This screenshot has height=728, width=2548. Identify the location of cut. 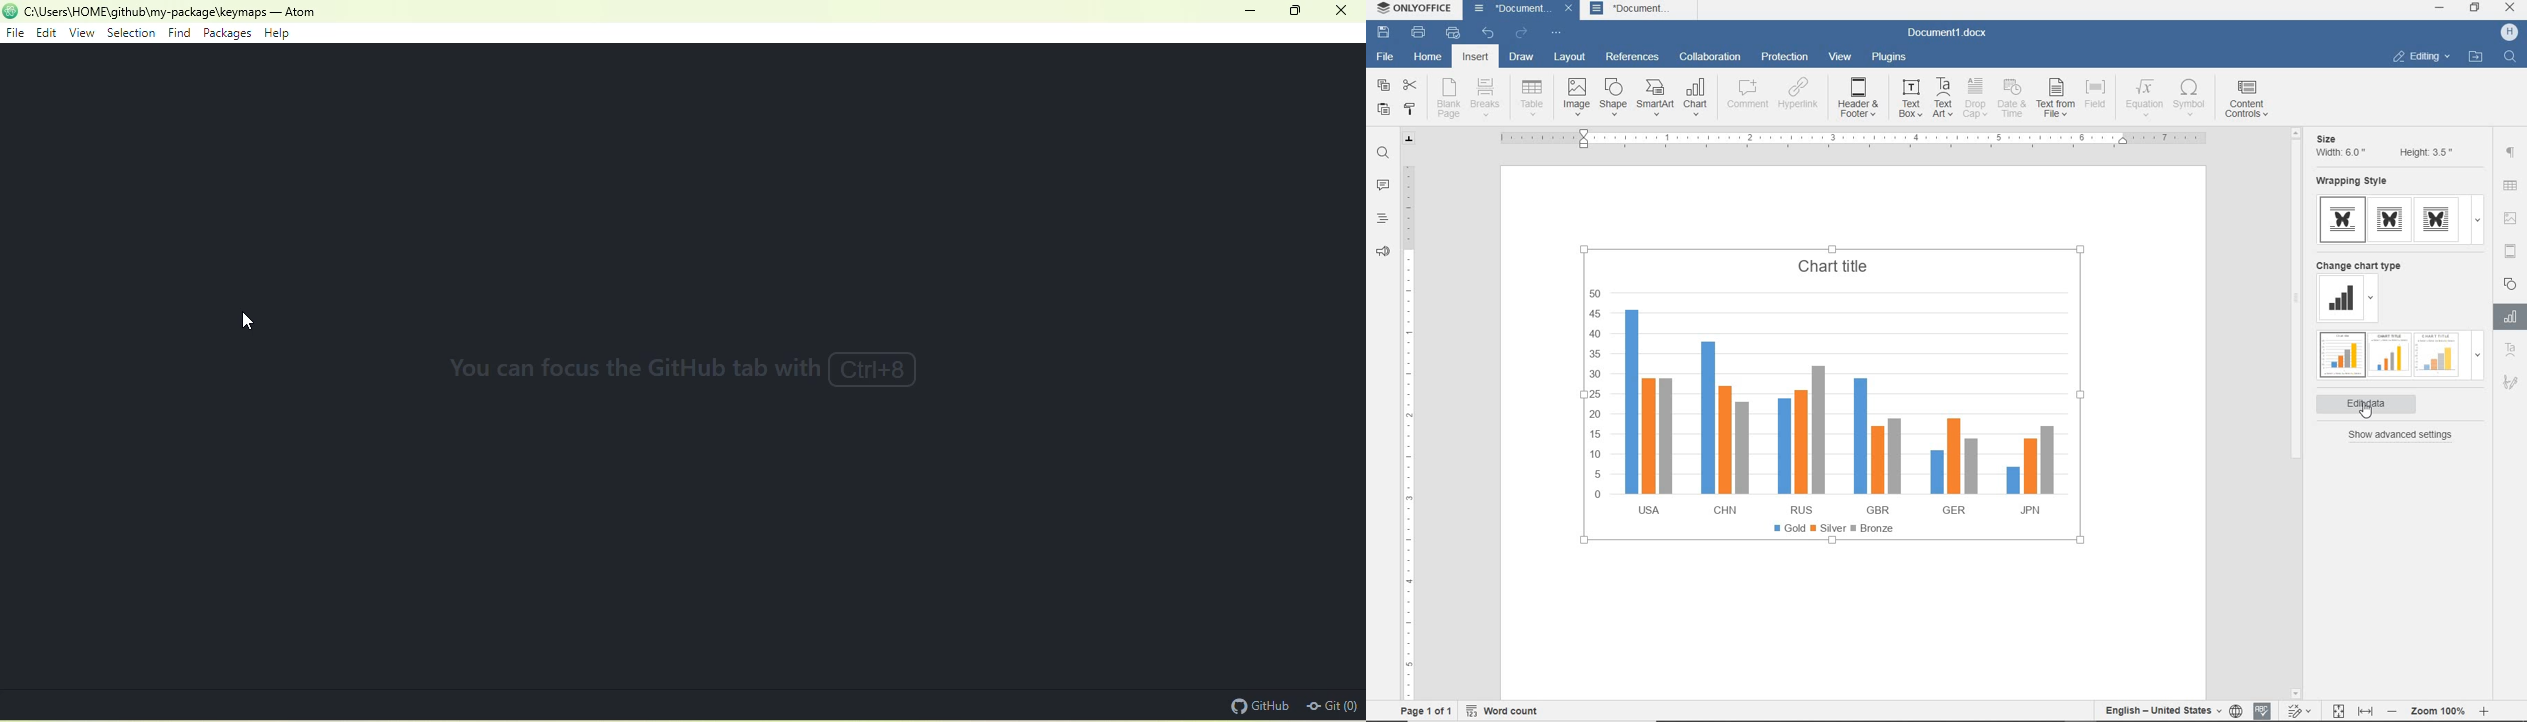
(1411, 84).